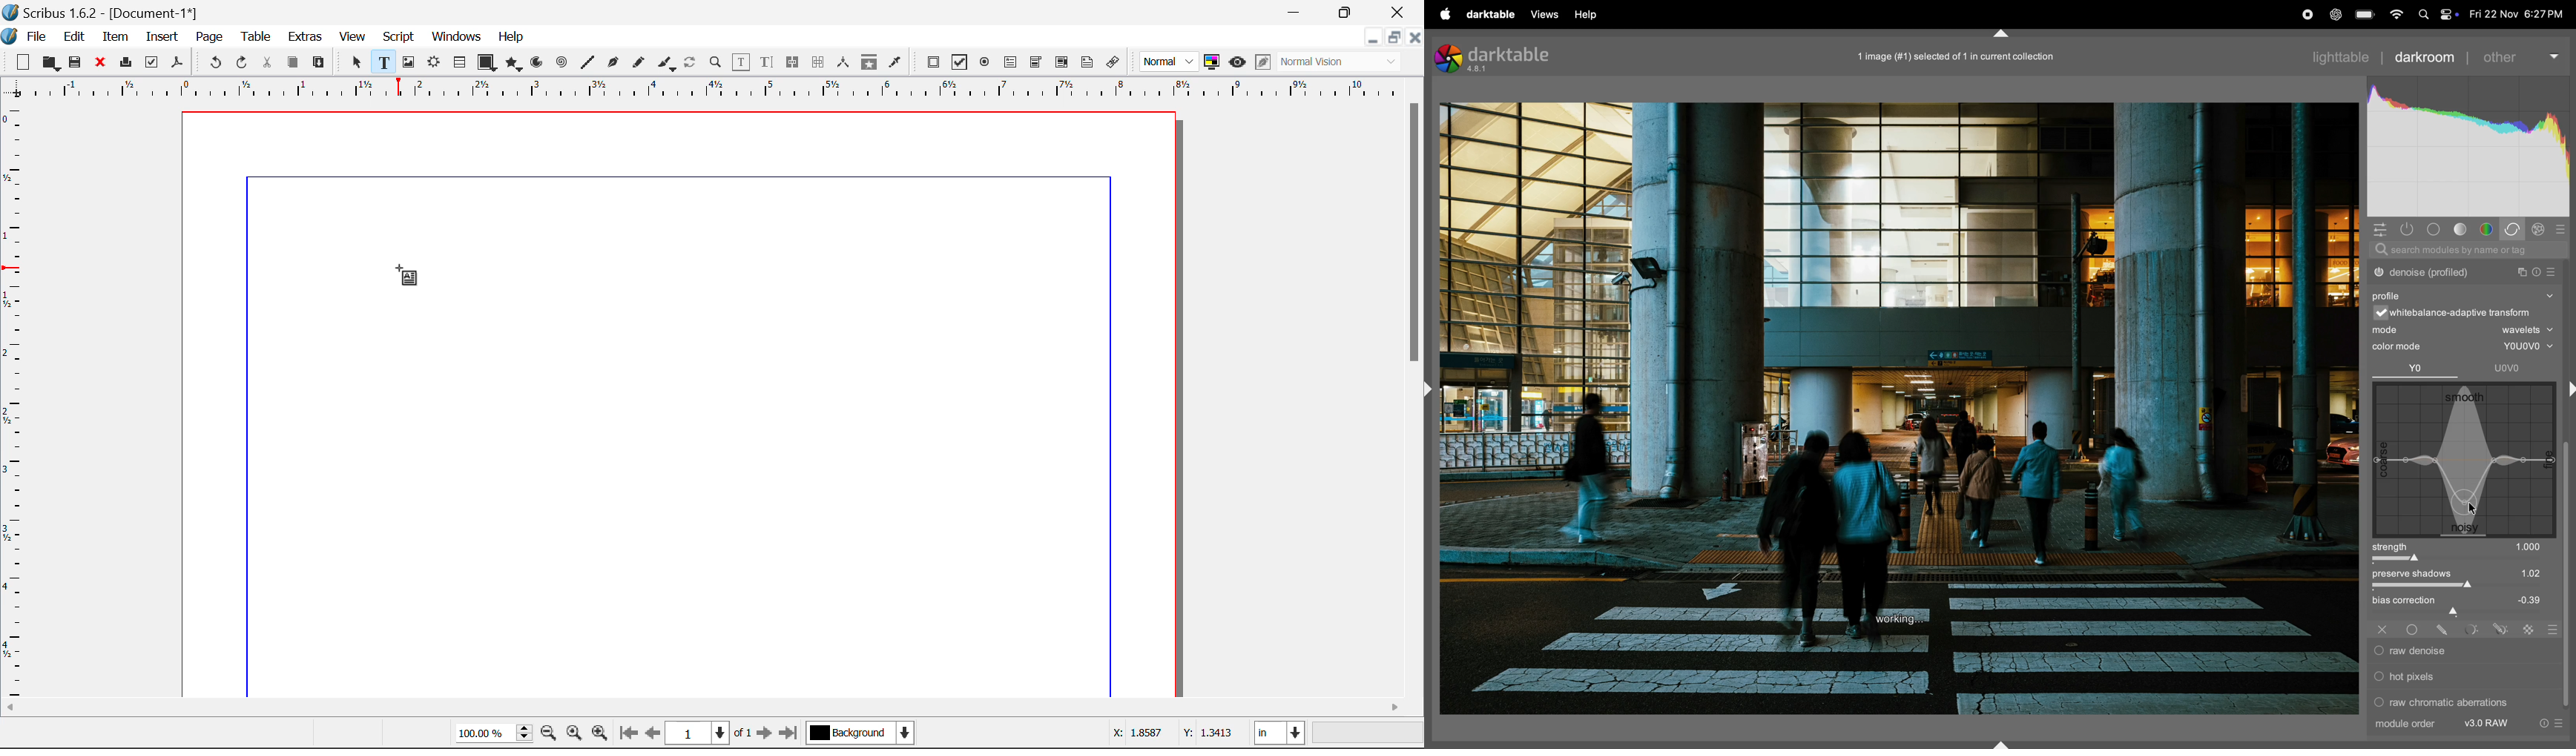  Describe the element at coordinates (487, 62) in the screenshot. I see `Shapes` at that location.